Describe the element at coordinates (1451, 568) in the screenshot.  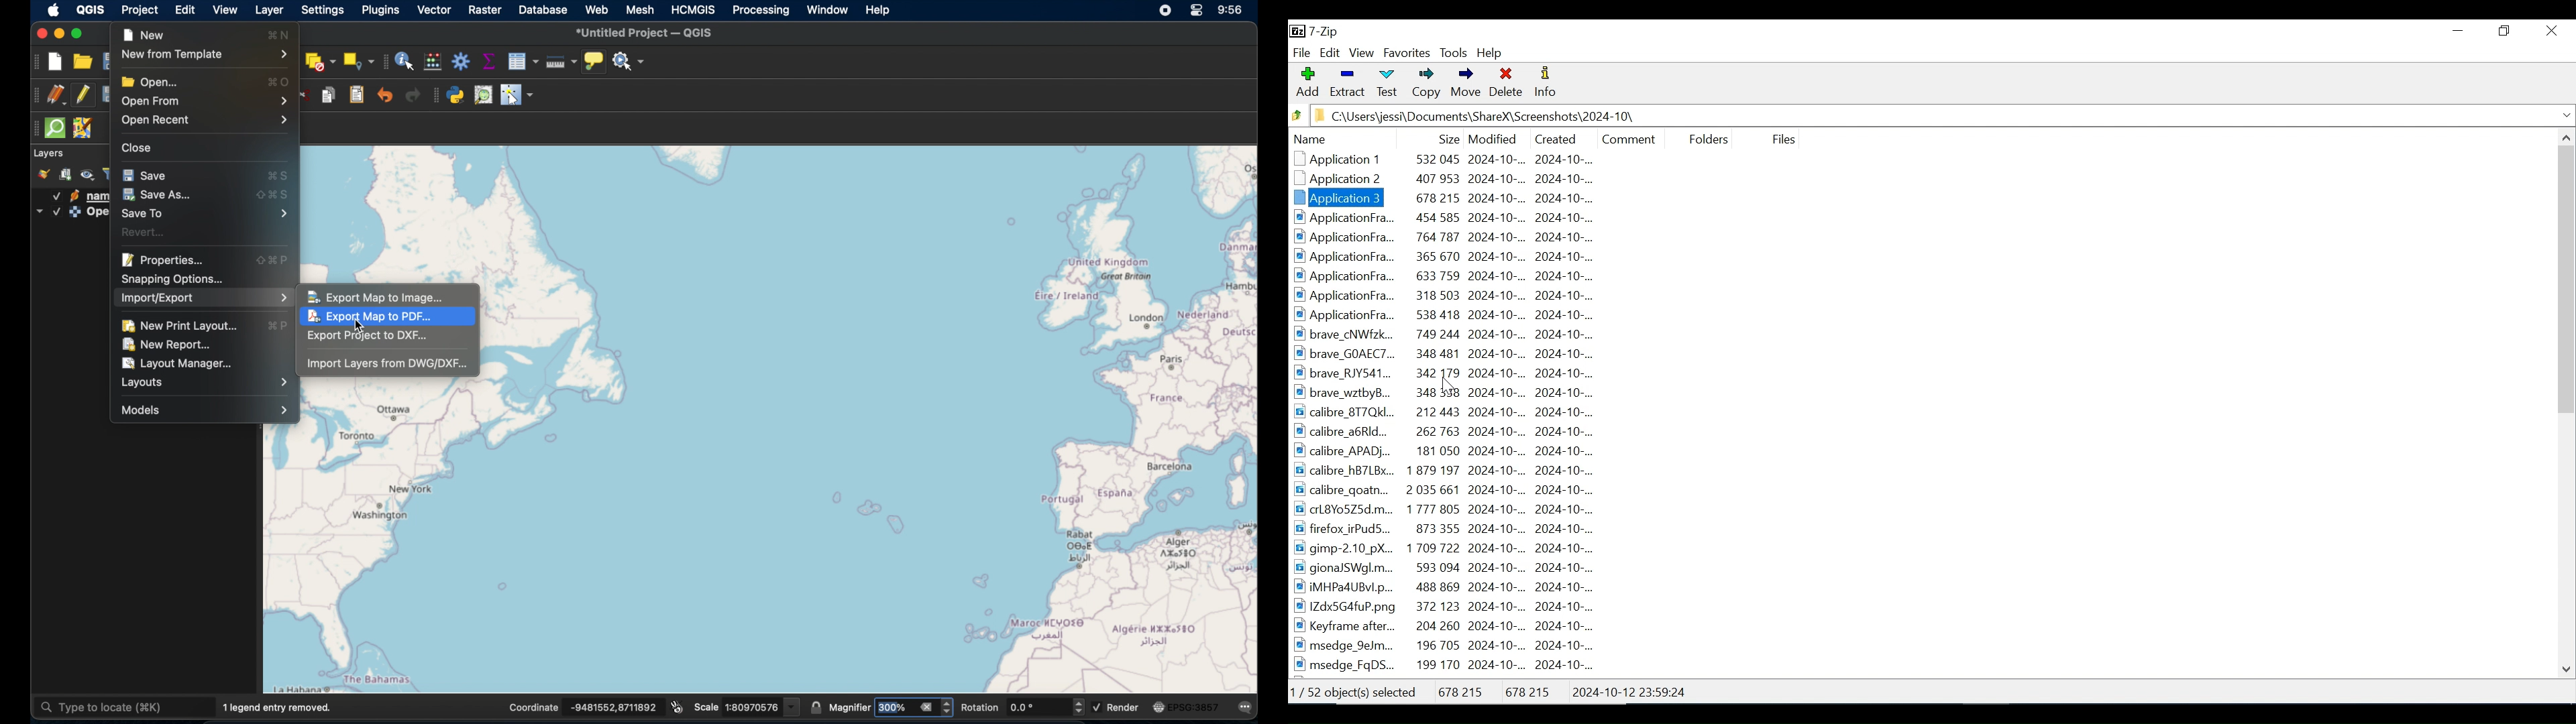
I see `gionaJSWgl.m... 593 094 2024-10-.. 2024-10-...` at that location.